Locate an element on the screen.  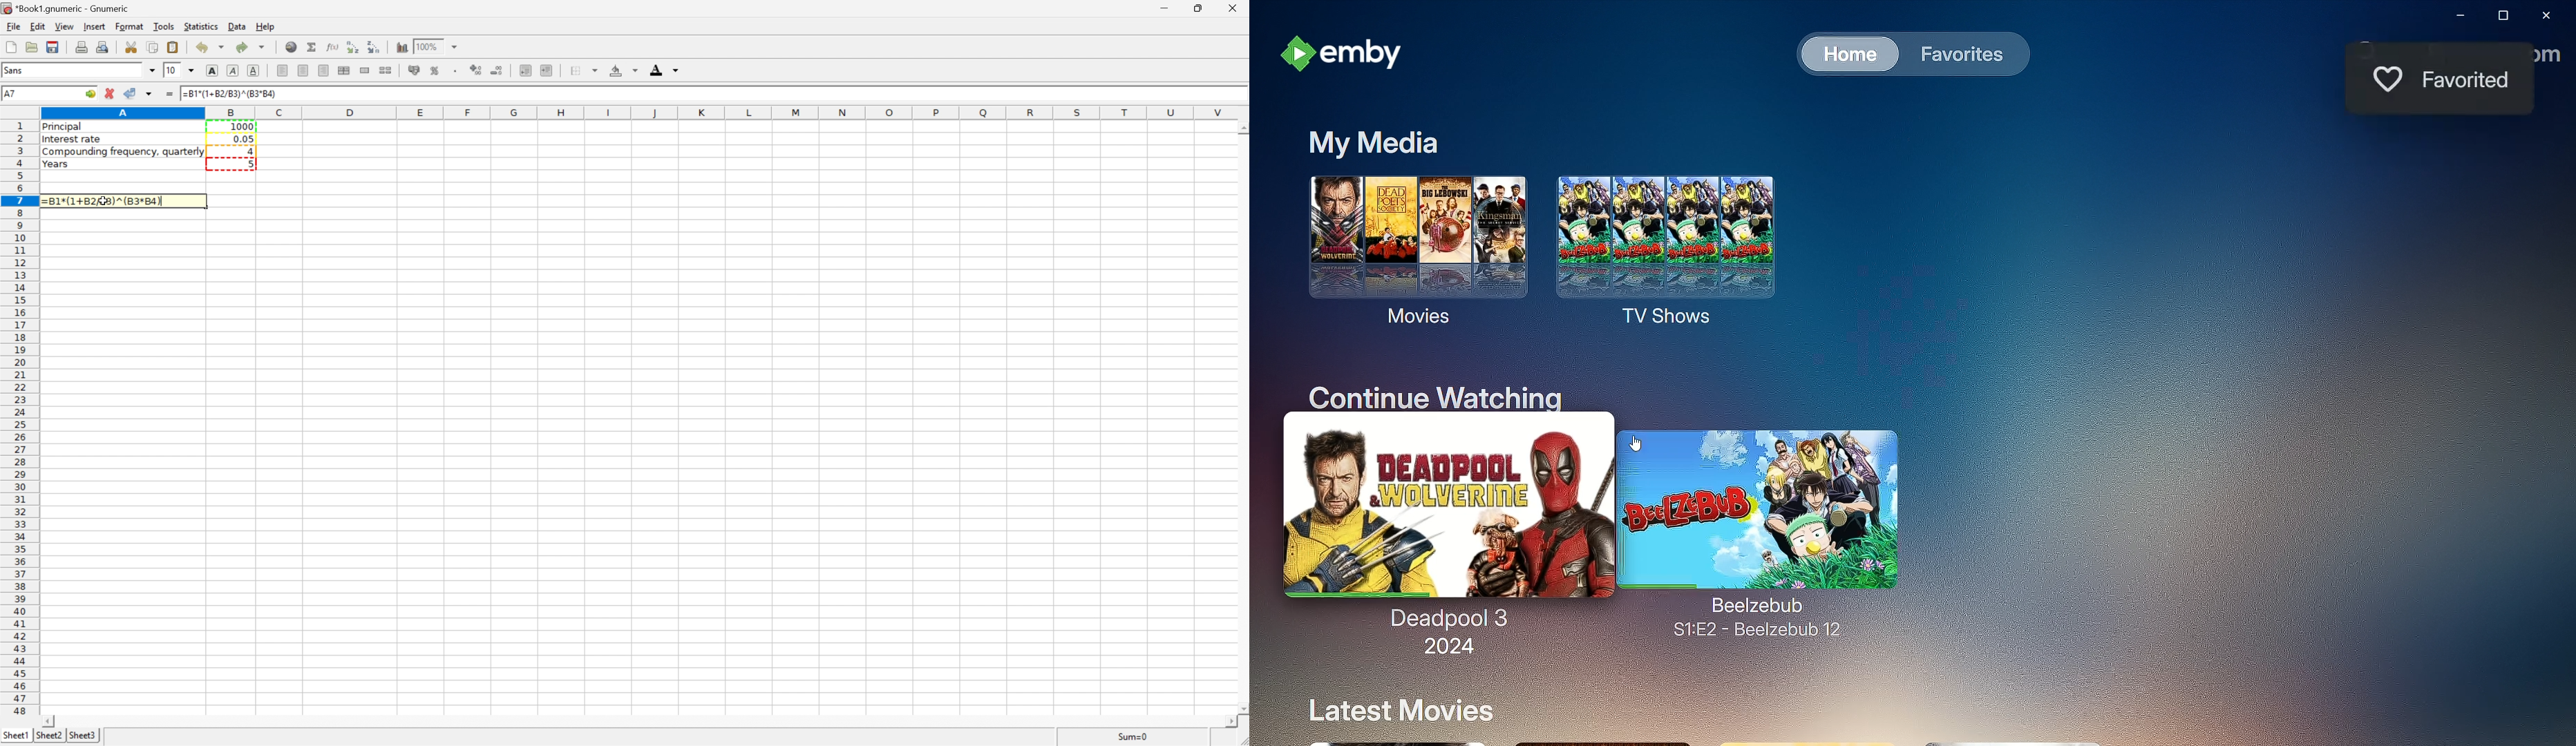
drop down is located at coordinates (456, 47).